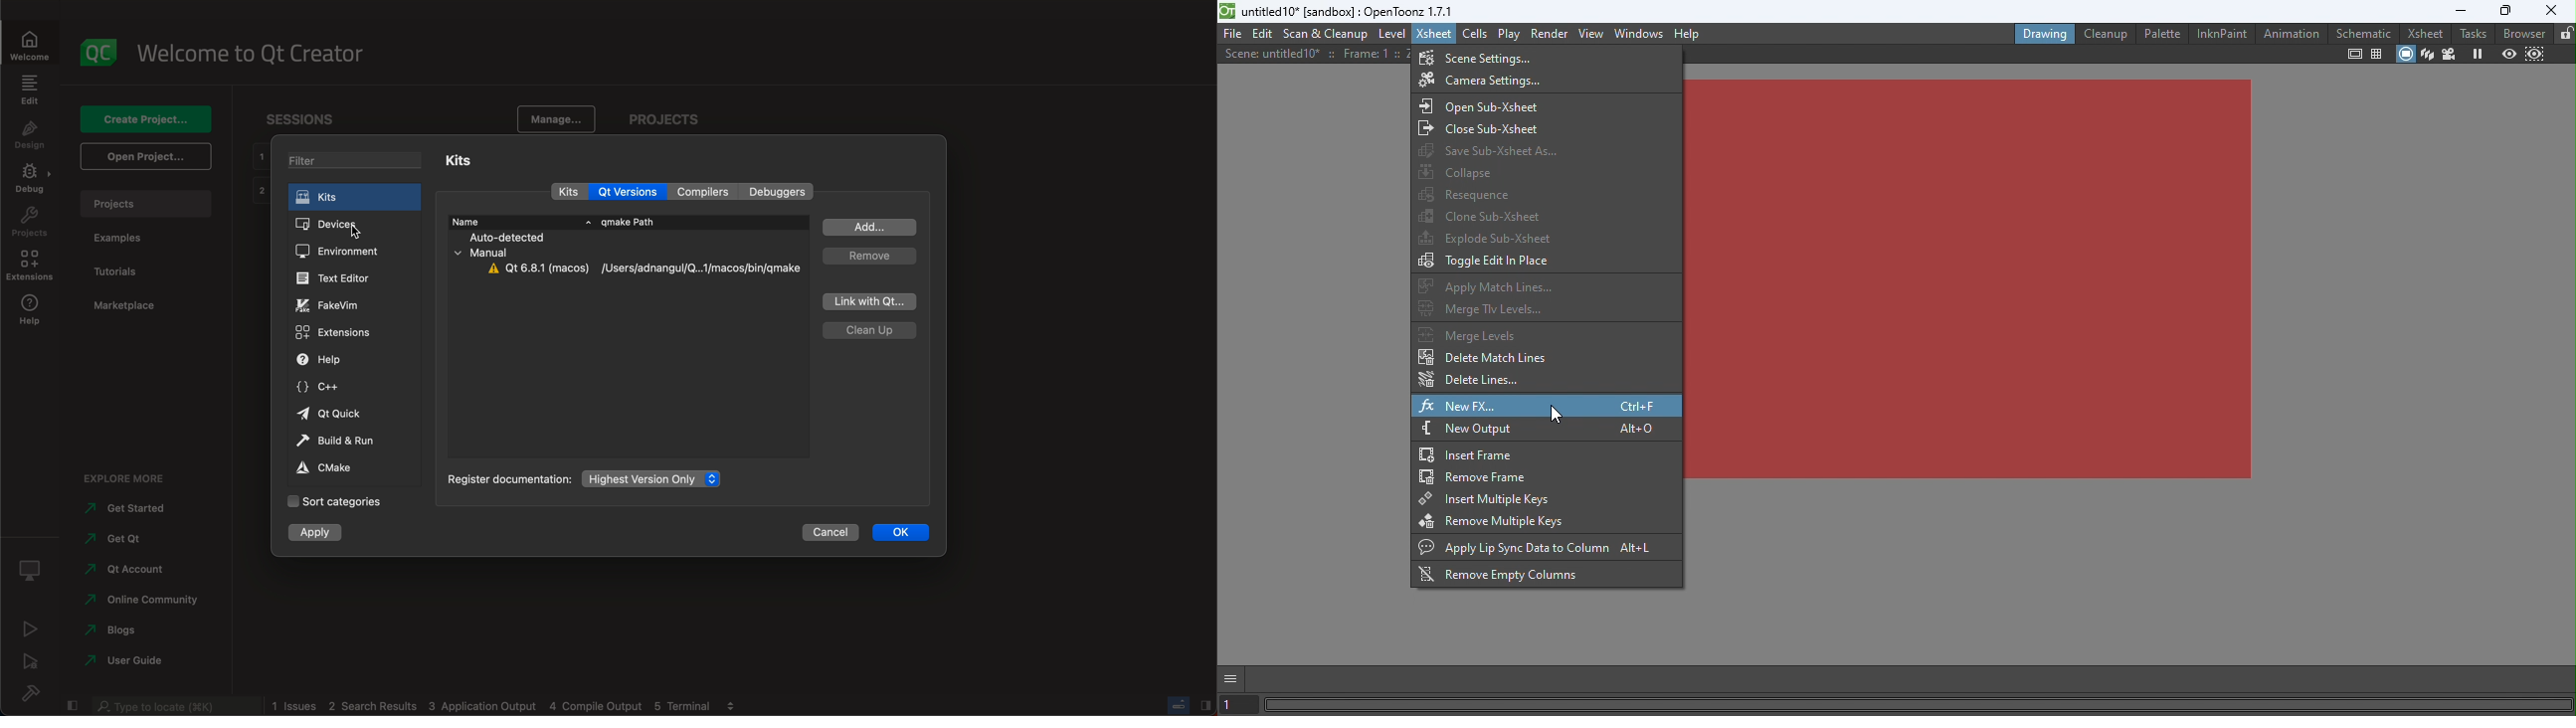 Image resolution: width=2576 pixels, height=728 pixels. Describe the element at coordinates (2508, 53) in the screenshot. I see `Preview` at that location.